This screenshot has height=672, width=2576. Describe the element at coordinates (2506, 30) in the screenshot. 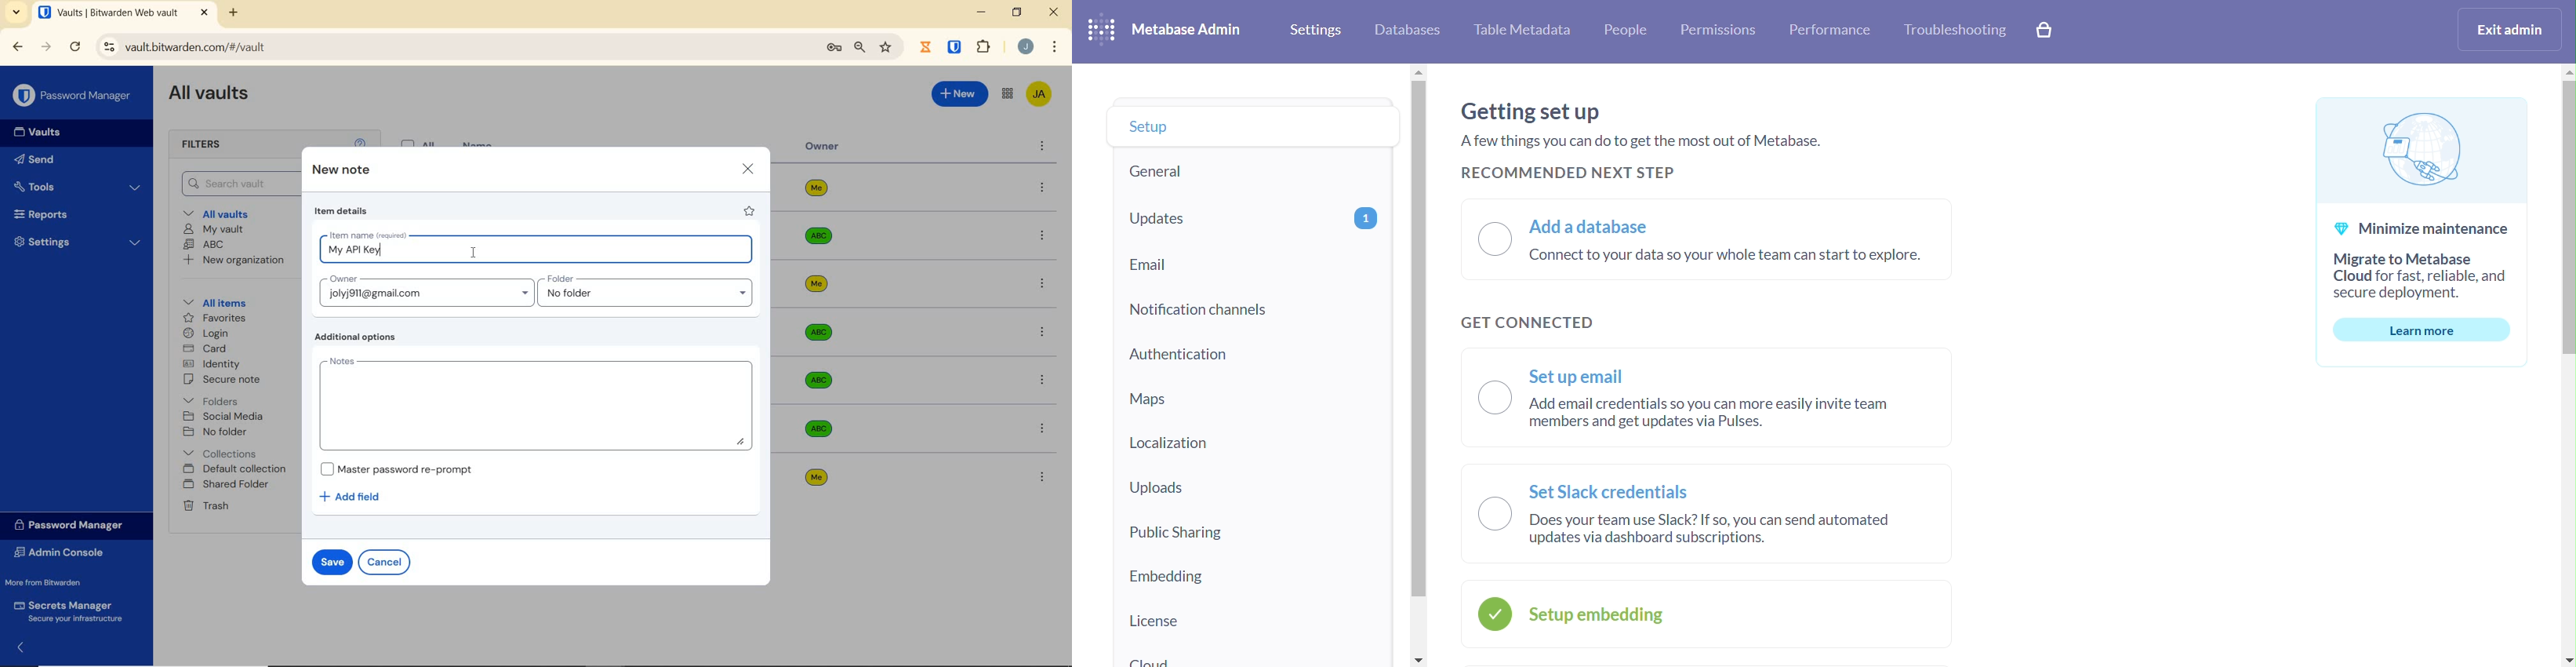

I see `exit admin` at that location.